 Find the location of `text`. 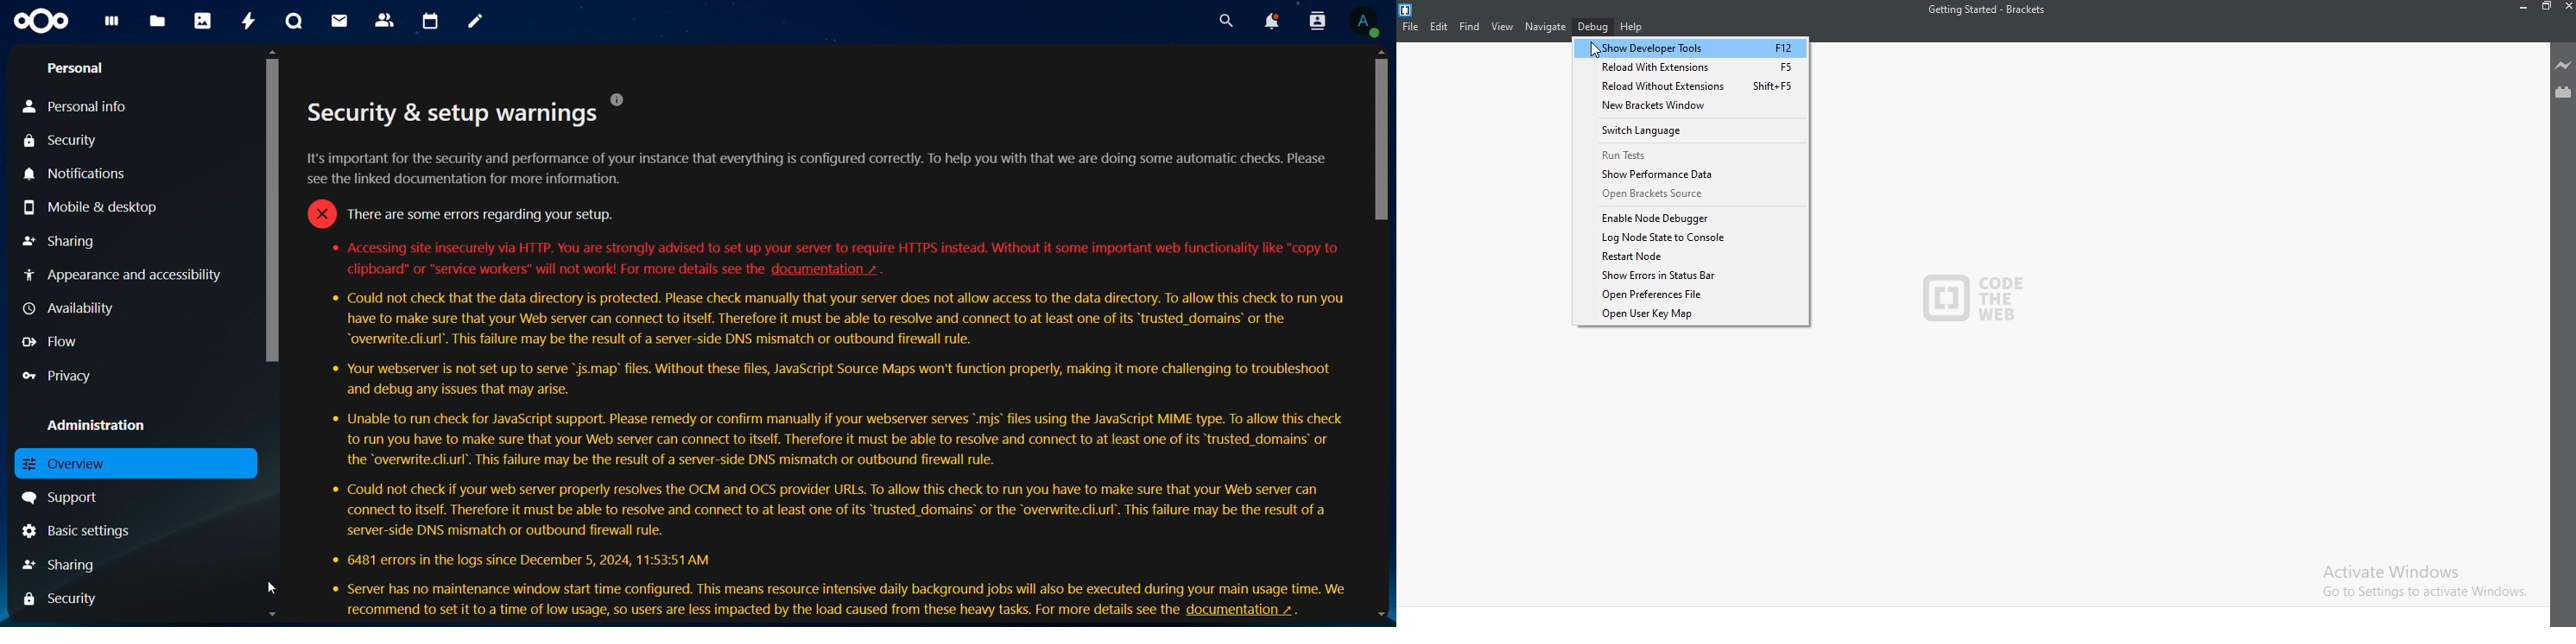

text is located at coordinates (447, 117).